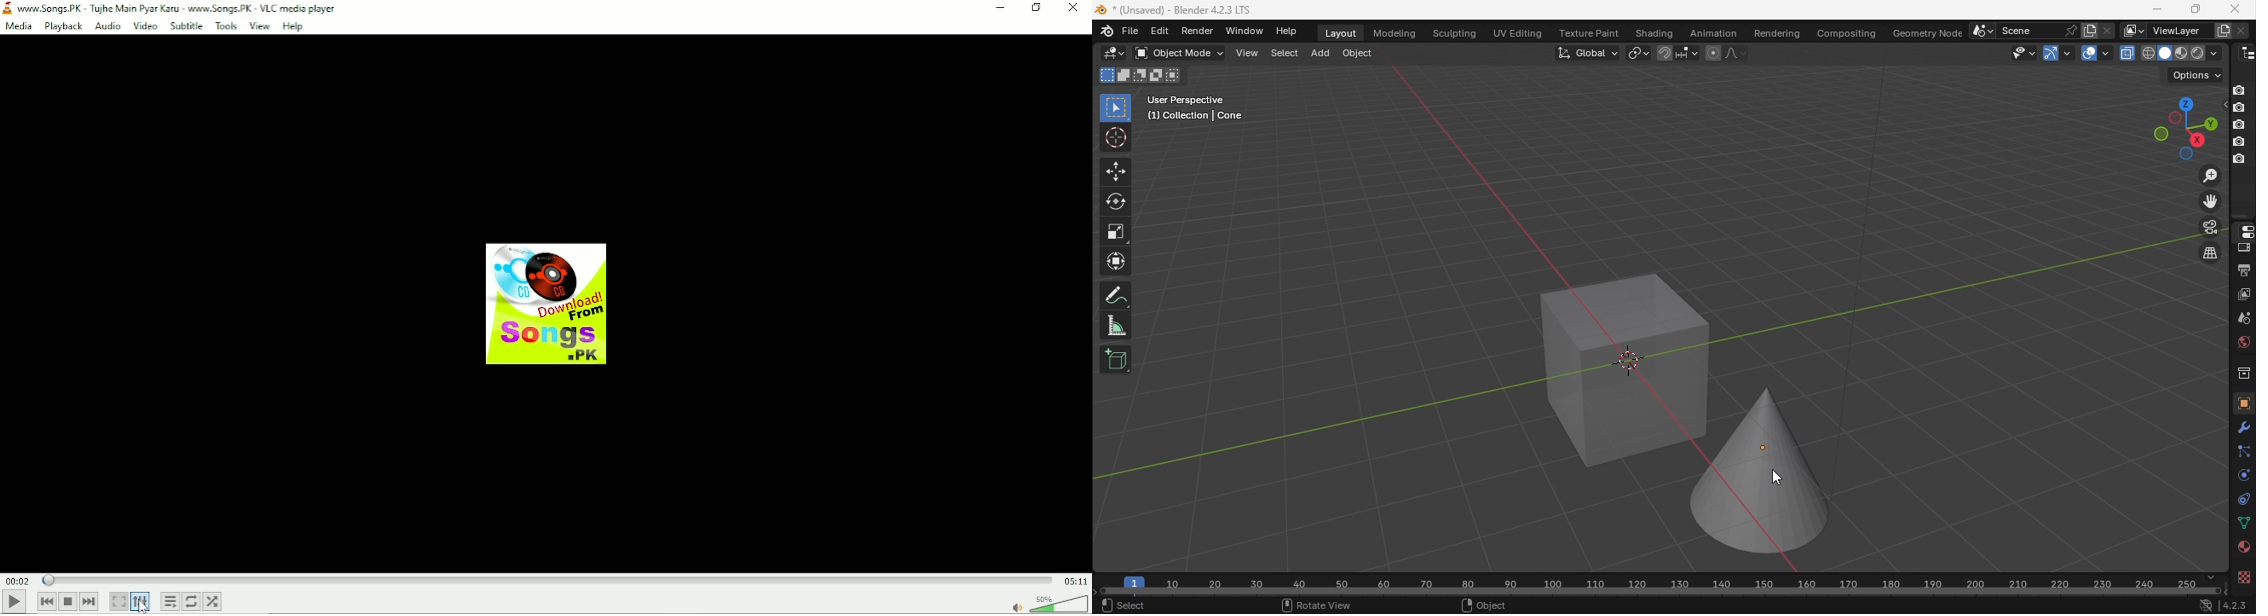 The image size is (2268, 616). Describe the element at coordinates (2236, 606) in the screenshot. I see `Version` at that location.